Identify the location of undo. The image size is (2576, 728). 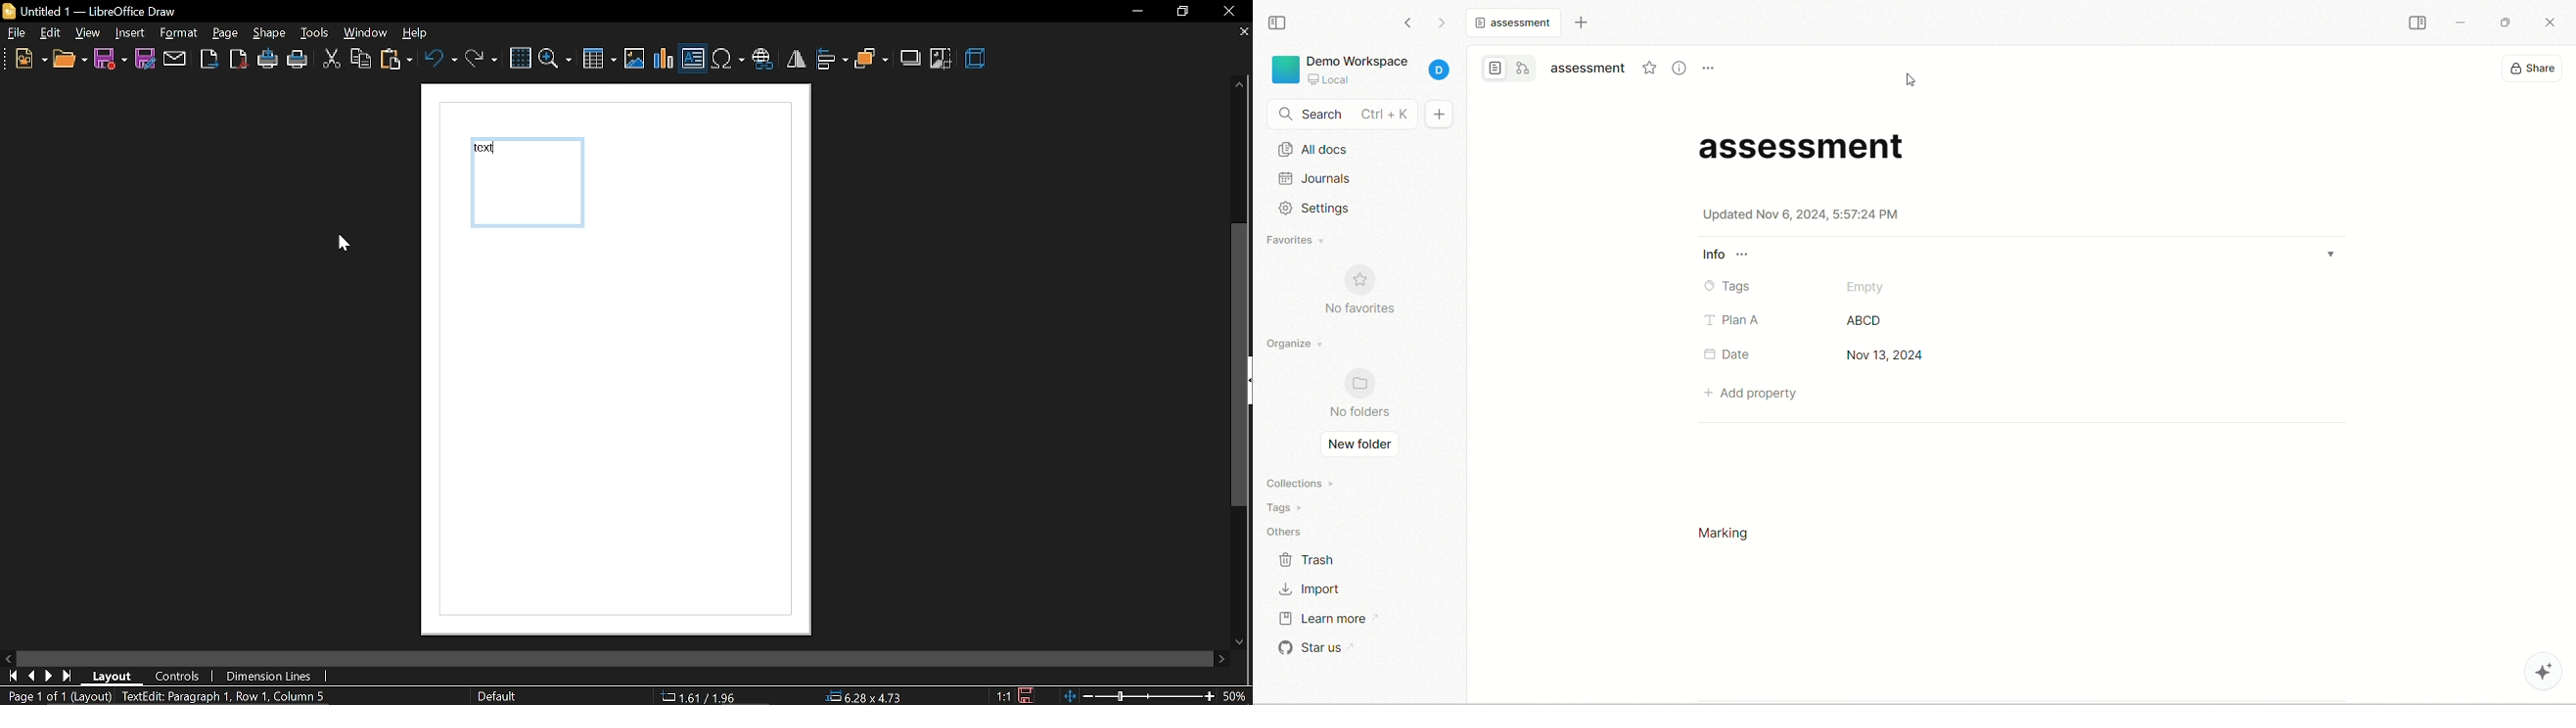
(440, 58).